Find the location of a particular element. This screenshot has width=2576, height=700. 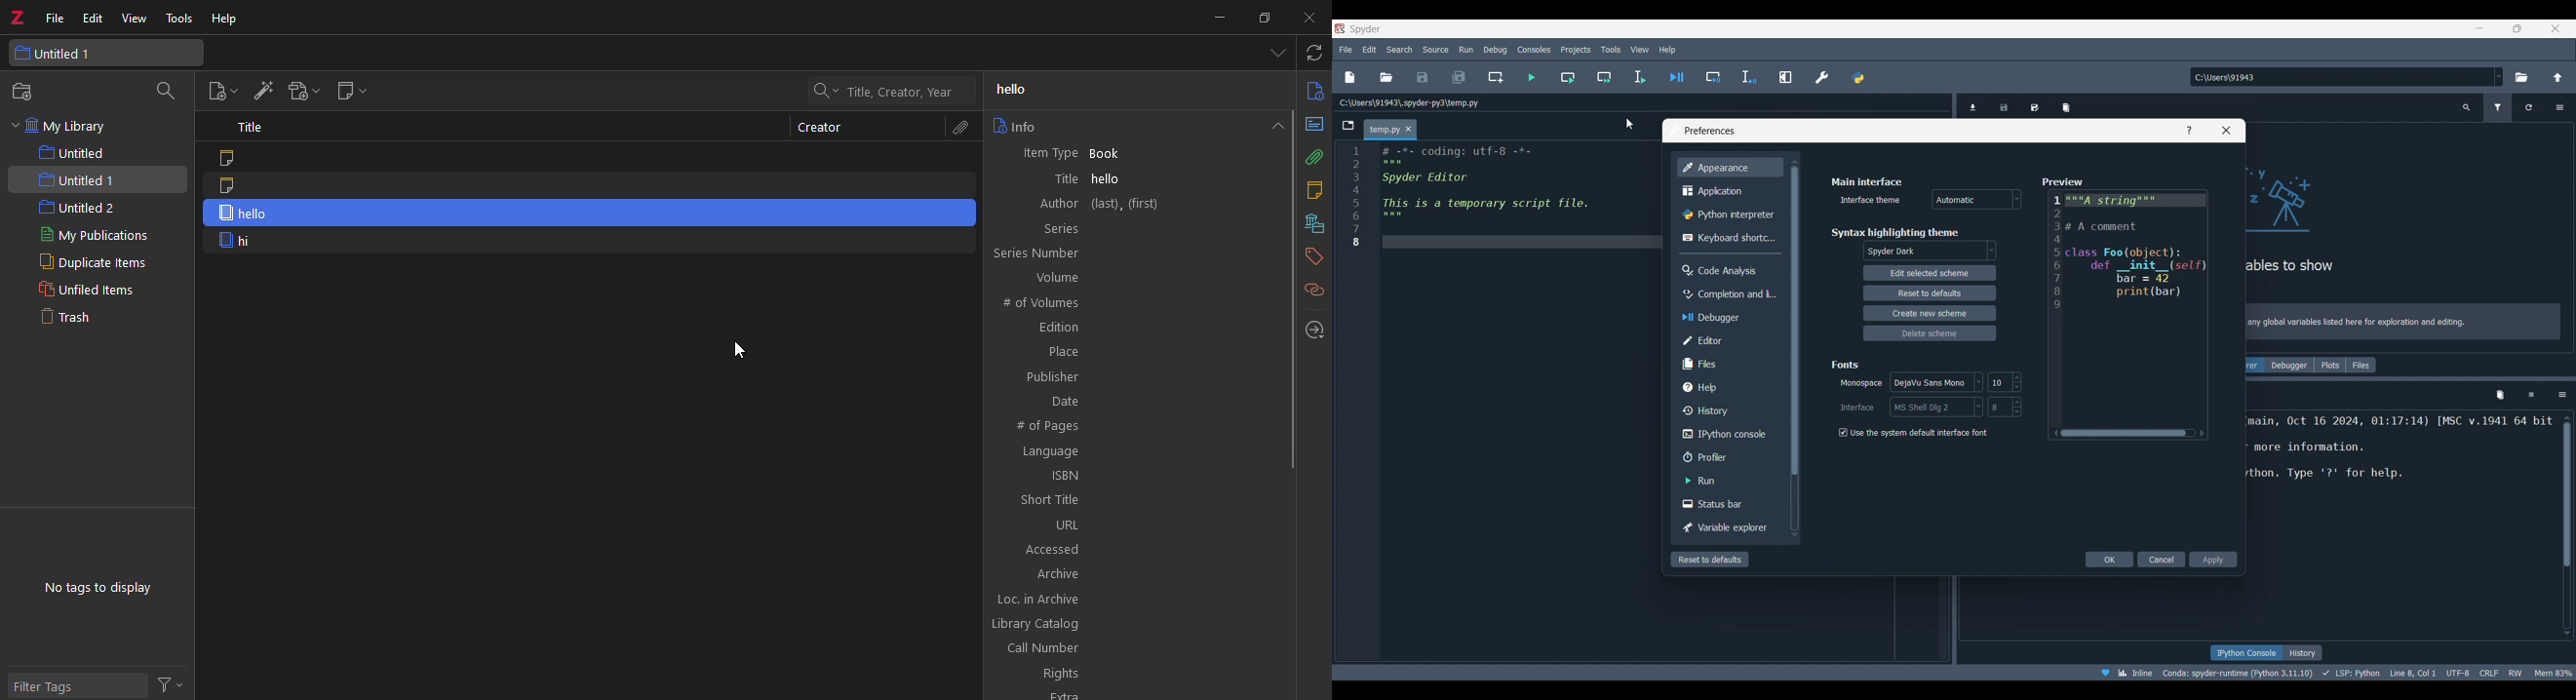

publisher is located at coordinates (1135, 377).